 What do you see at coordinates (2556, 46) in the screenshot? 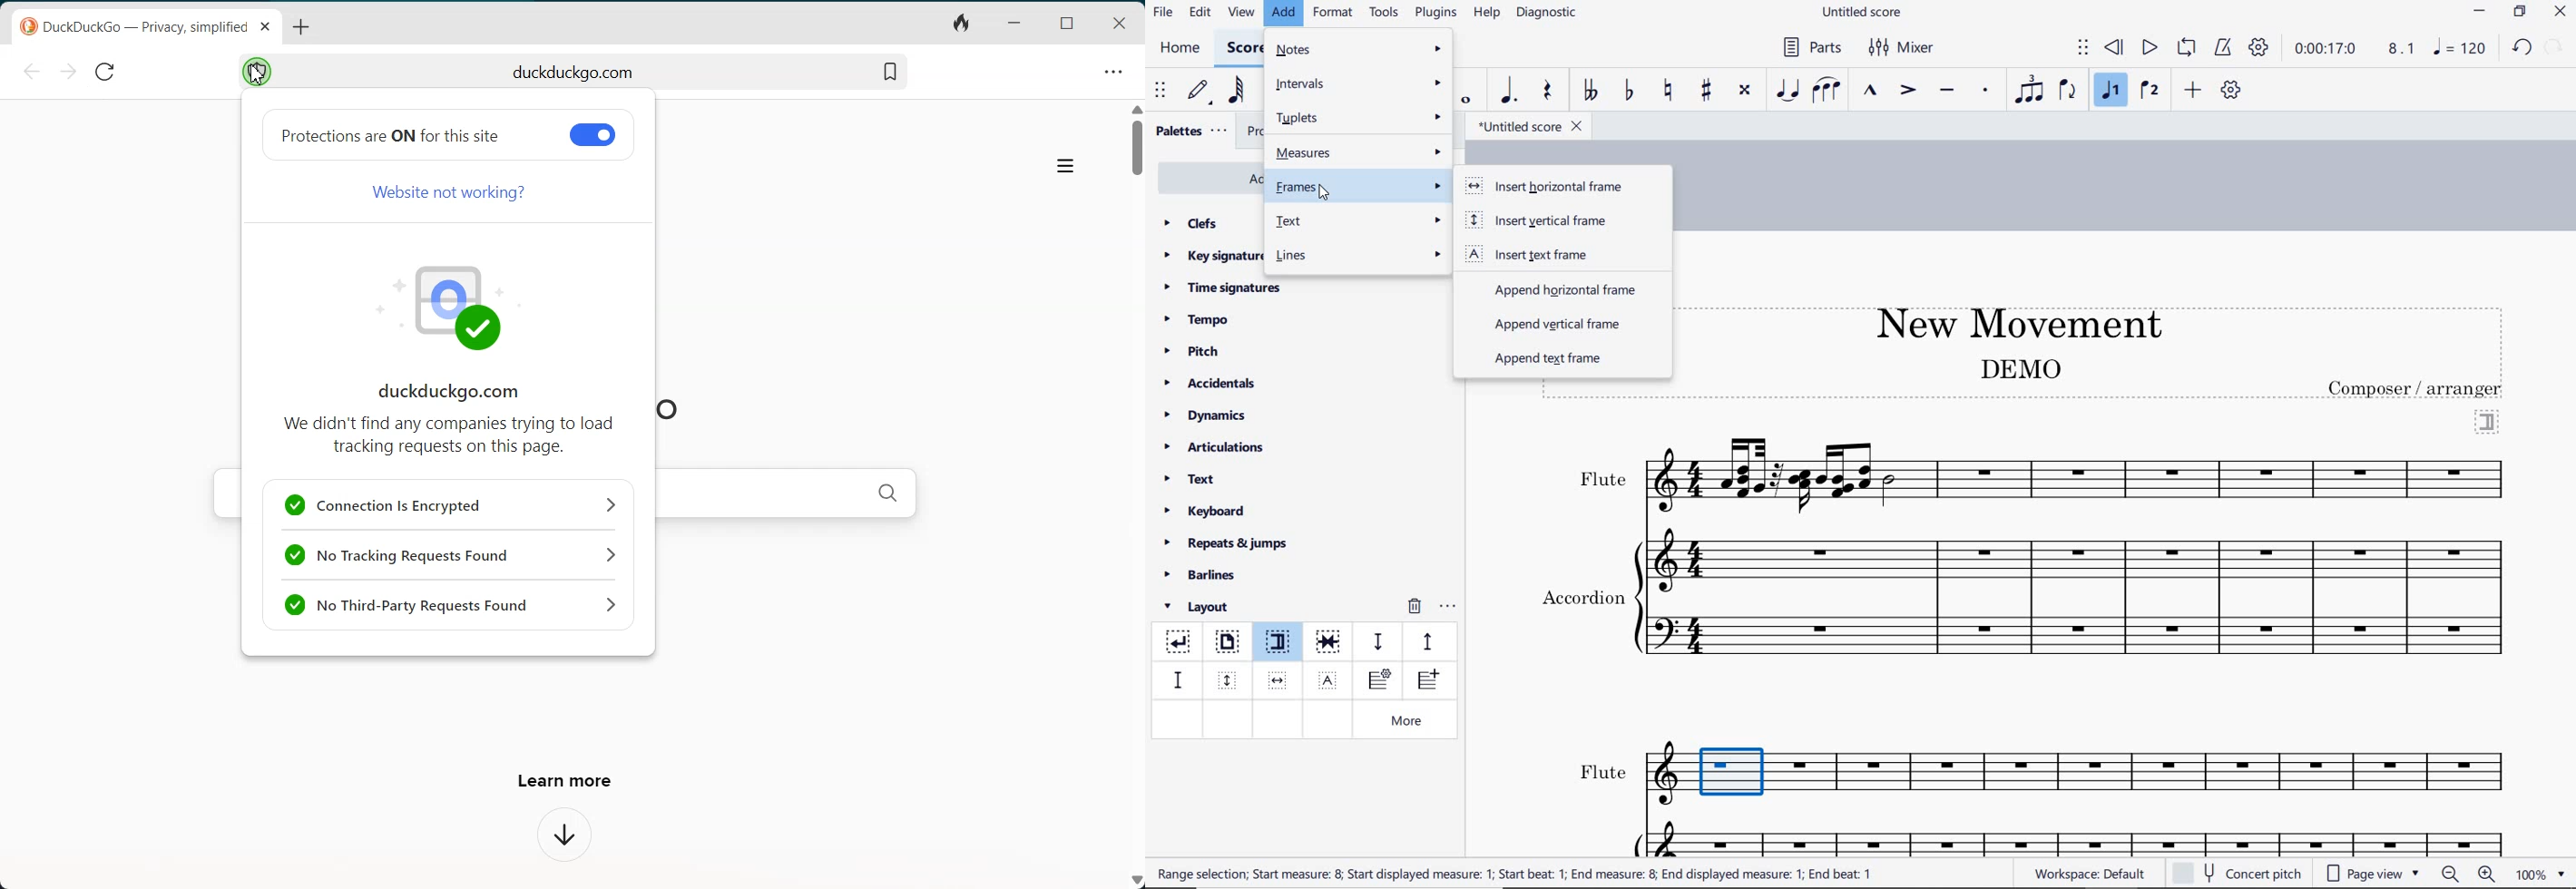
I see `redo` at bounding box center [2556, 46].